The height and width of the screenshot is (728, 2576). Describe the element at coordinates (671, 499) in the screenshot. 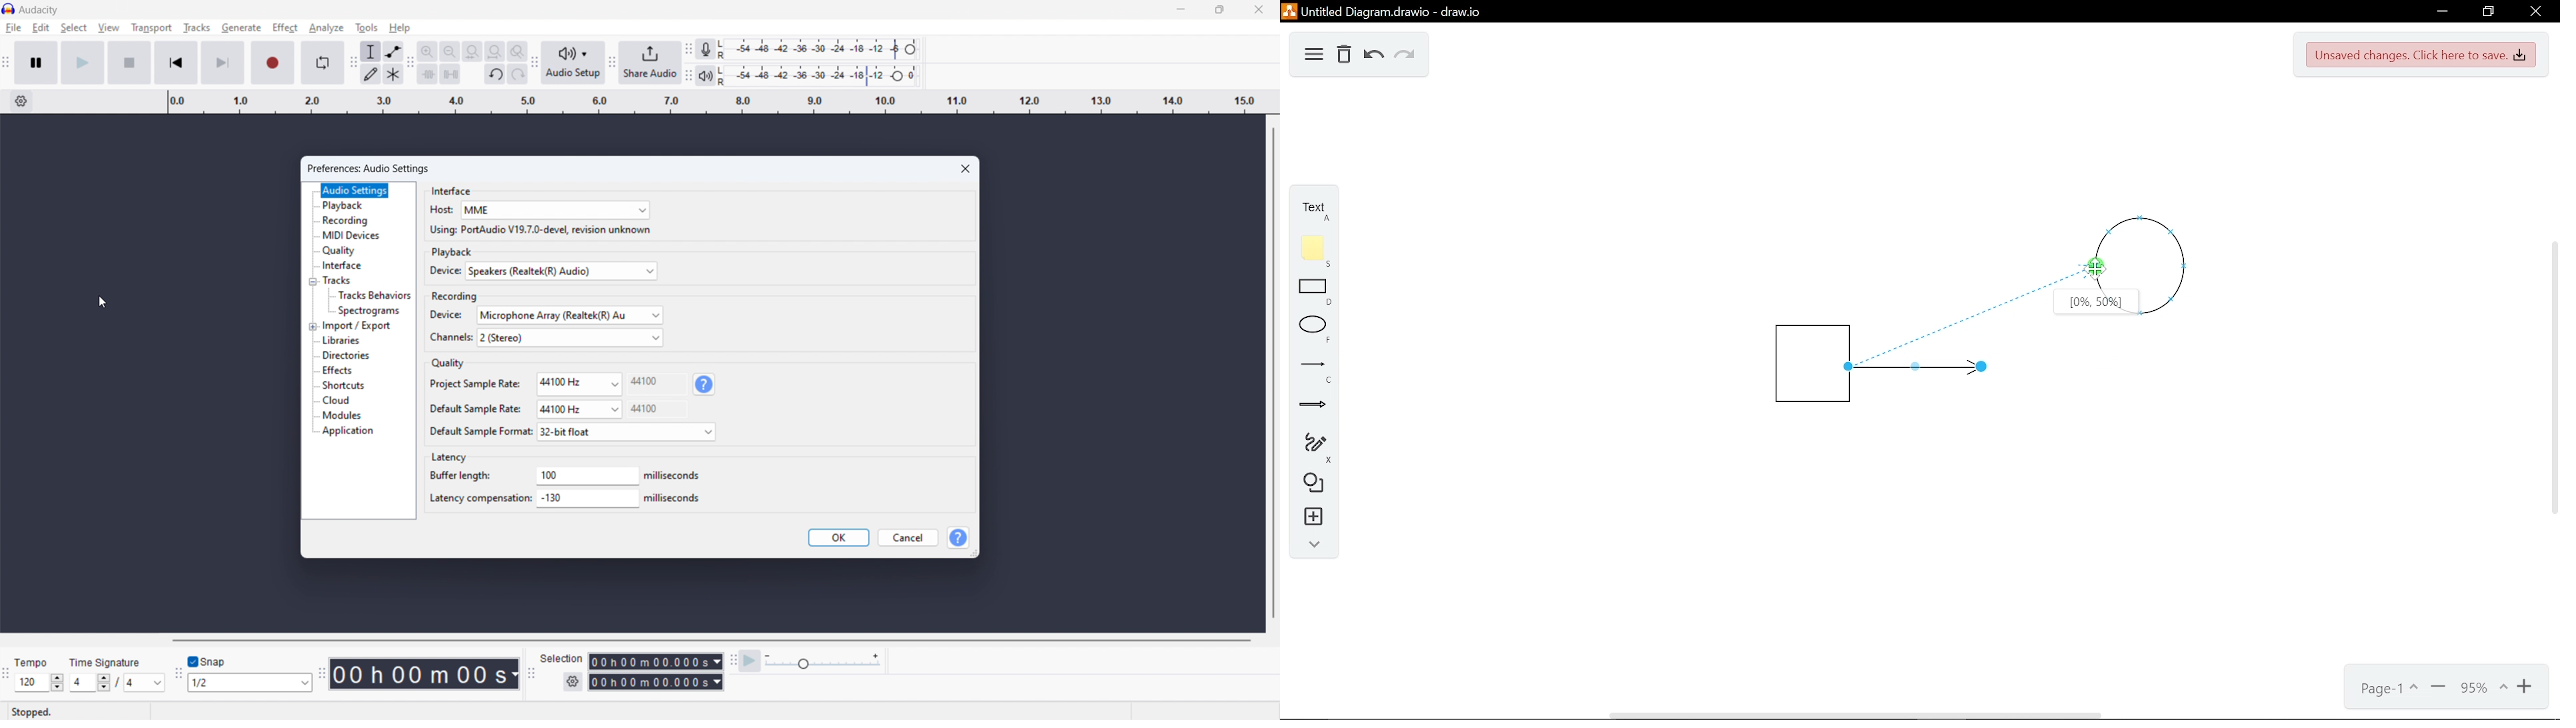

I see `miliseconds` at that location.